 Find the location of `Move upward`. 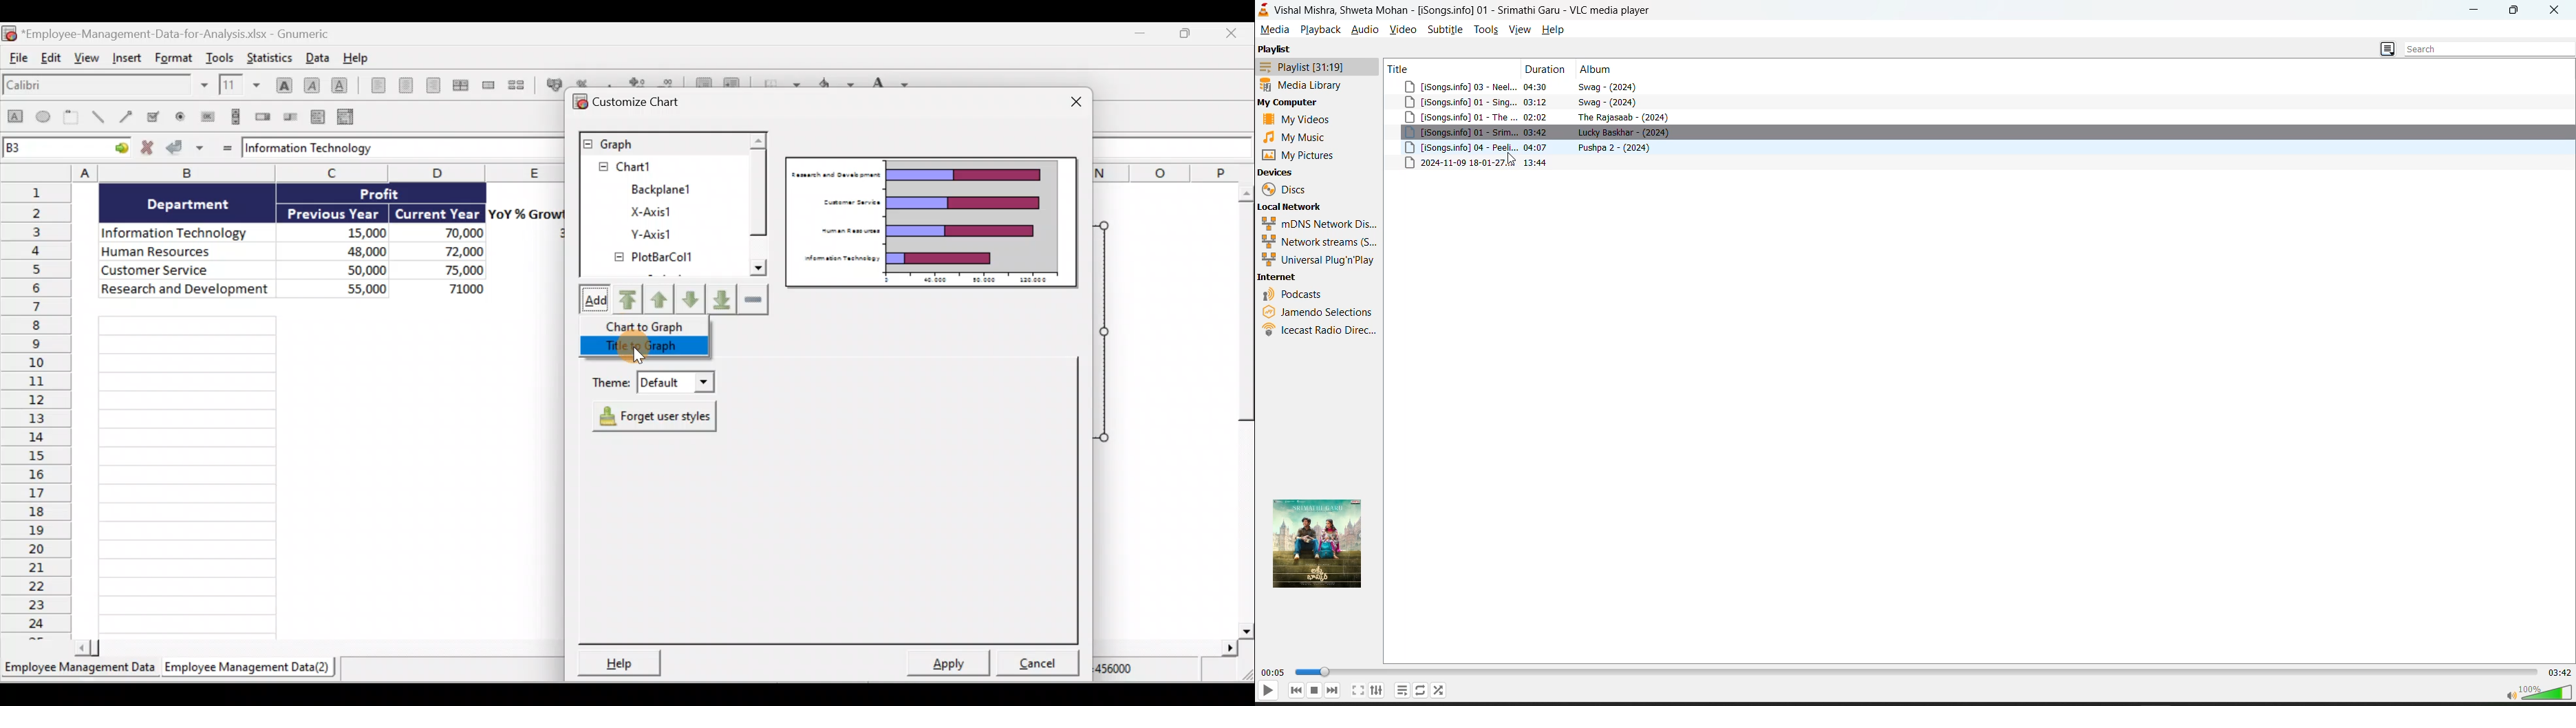

Move upward is located at coordinates (661, 298).